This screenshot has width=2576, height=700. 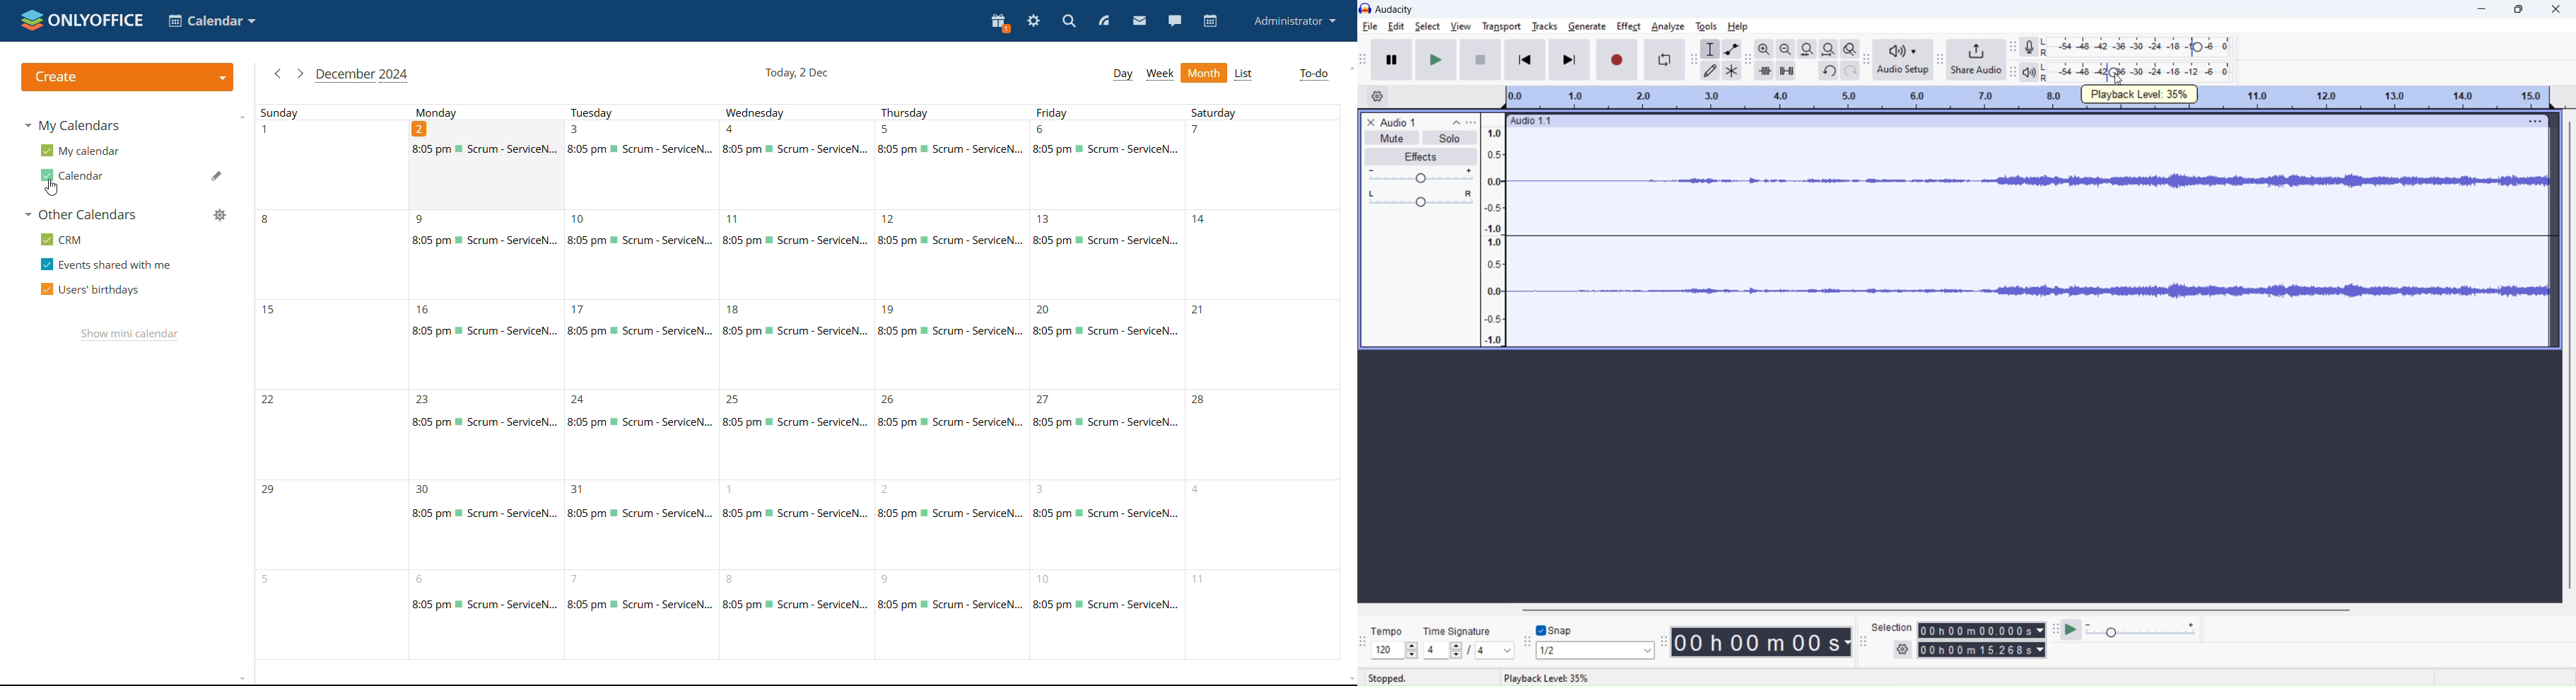 I want to click on time, so click(x=1762, y=642).